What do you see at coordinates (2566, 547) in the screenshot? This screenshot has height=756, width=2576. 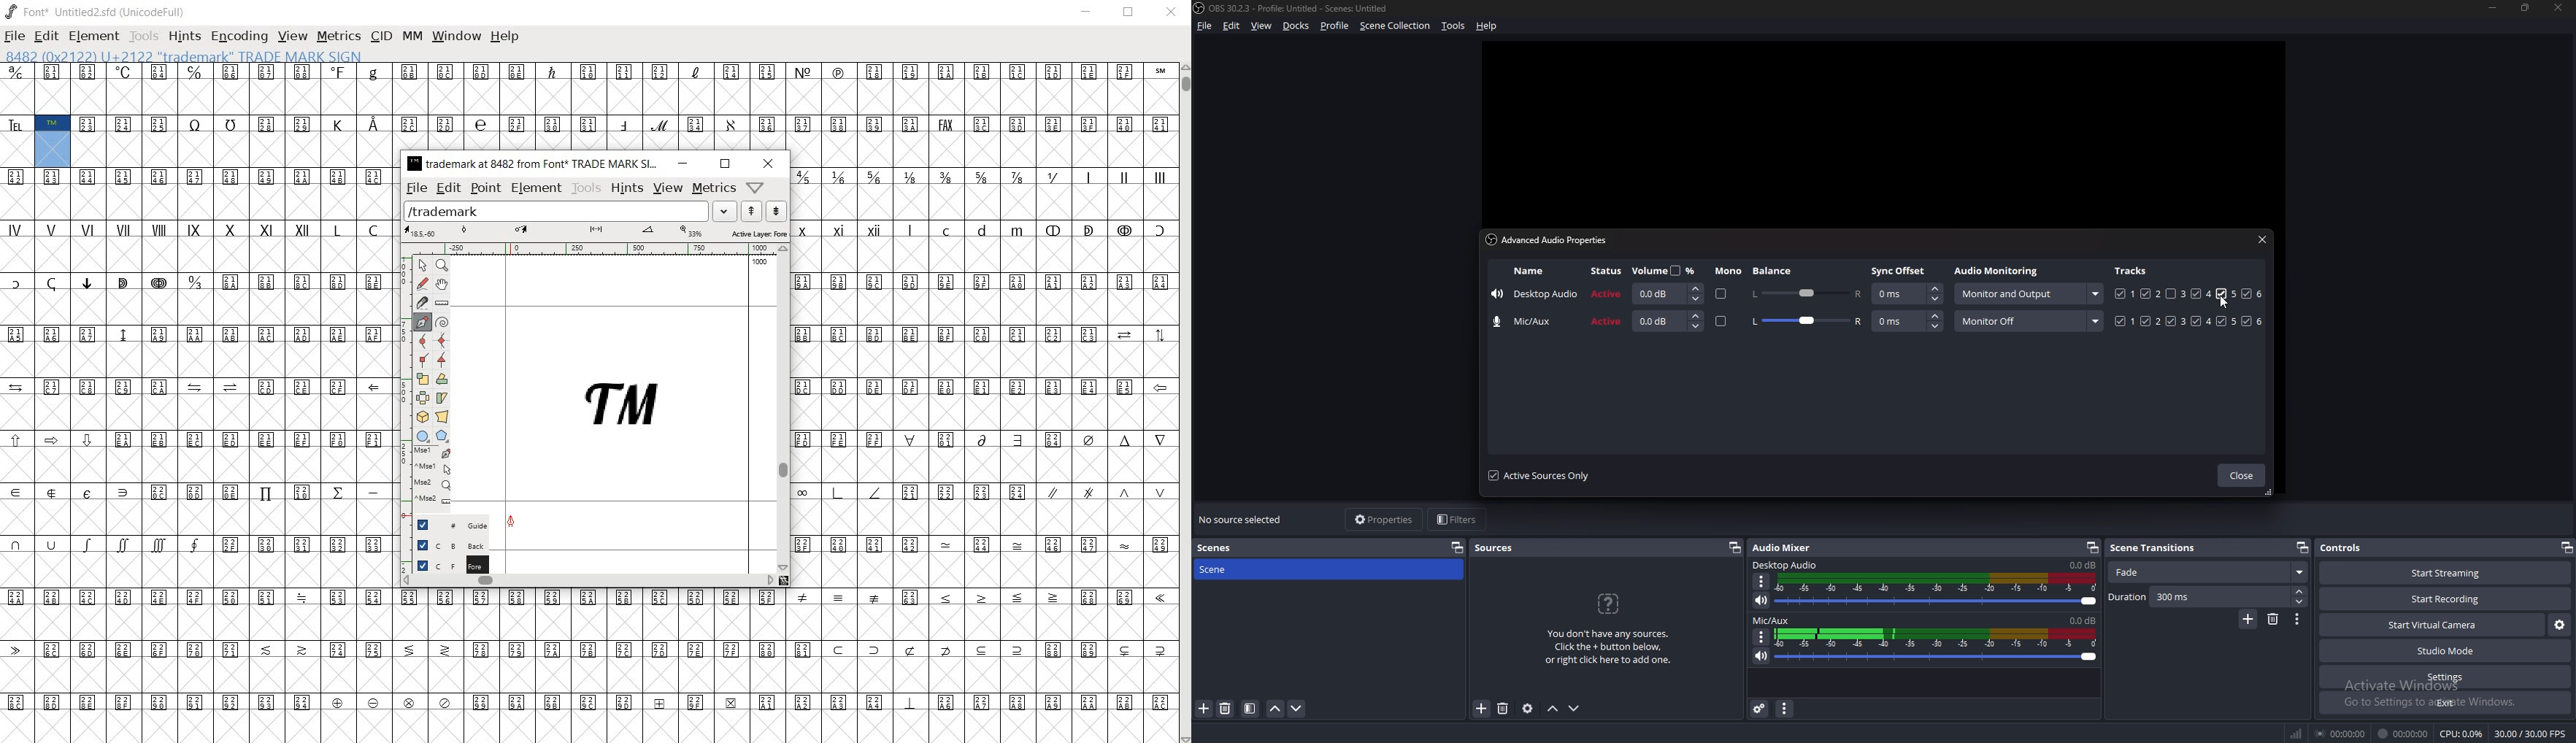 I see `pop out` at bounding box center [2566, 547].